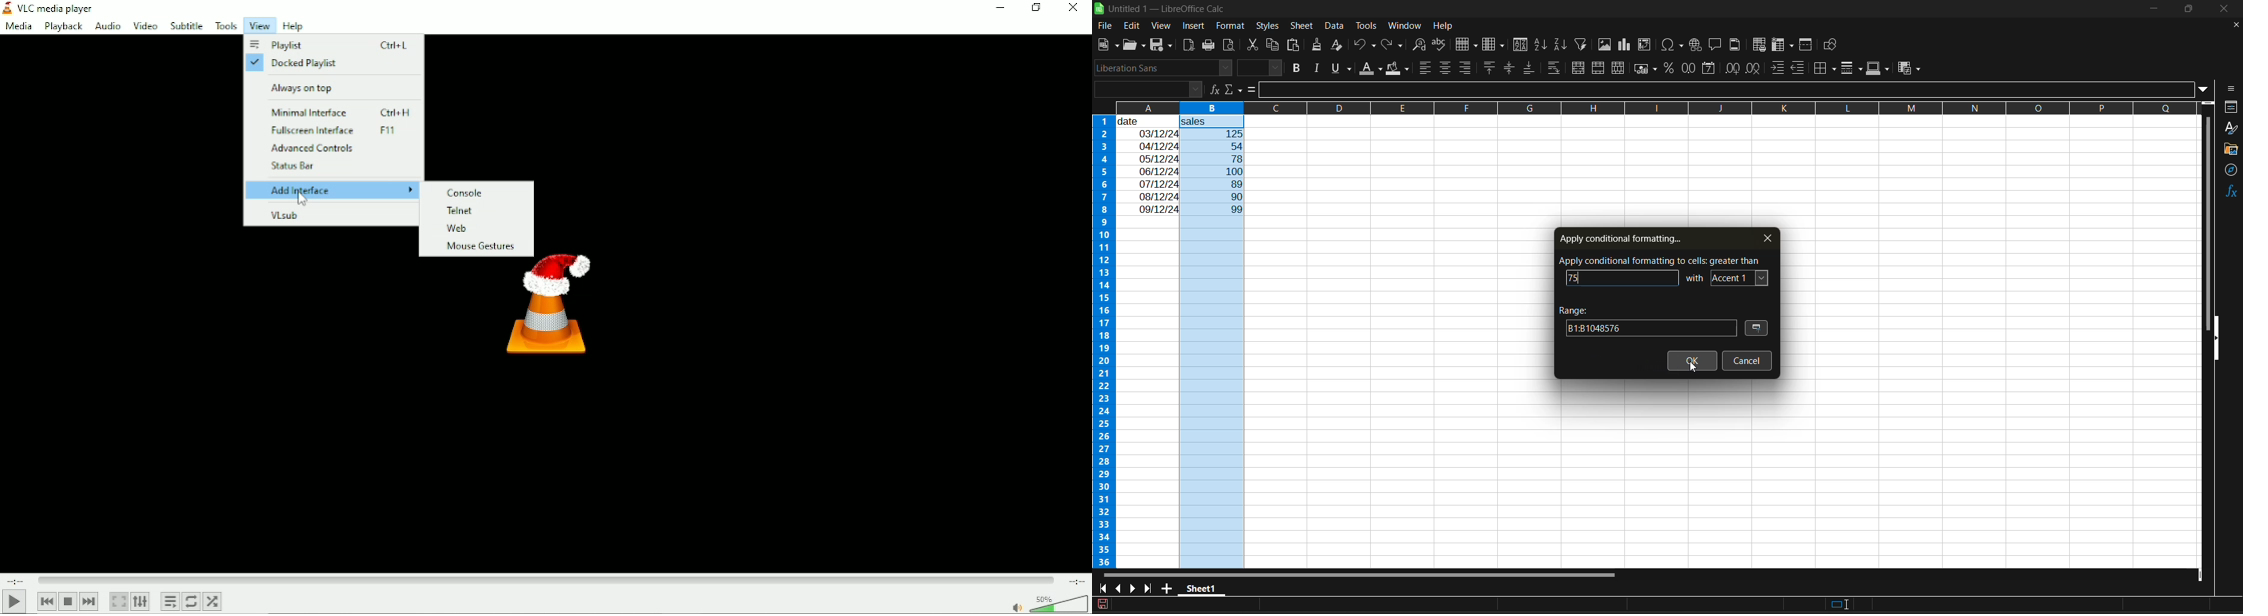  I want to click on align top, so click(1490, 67).